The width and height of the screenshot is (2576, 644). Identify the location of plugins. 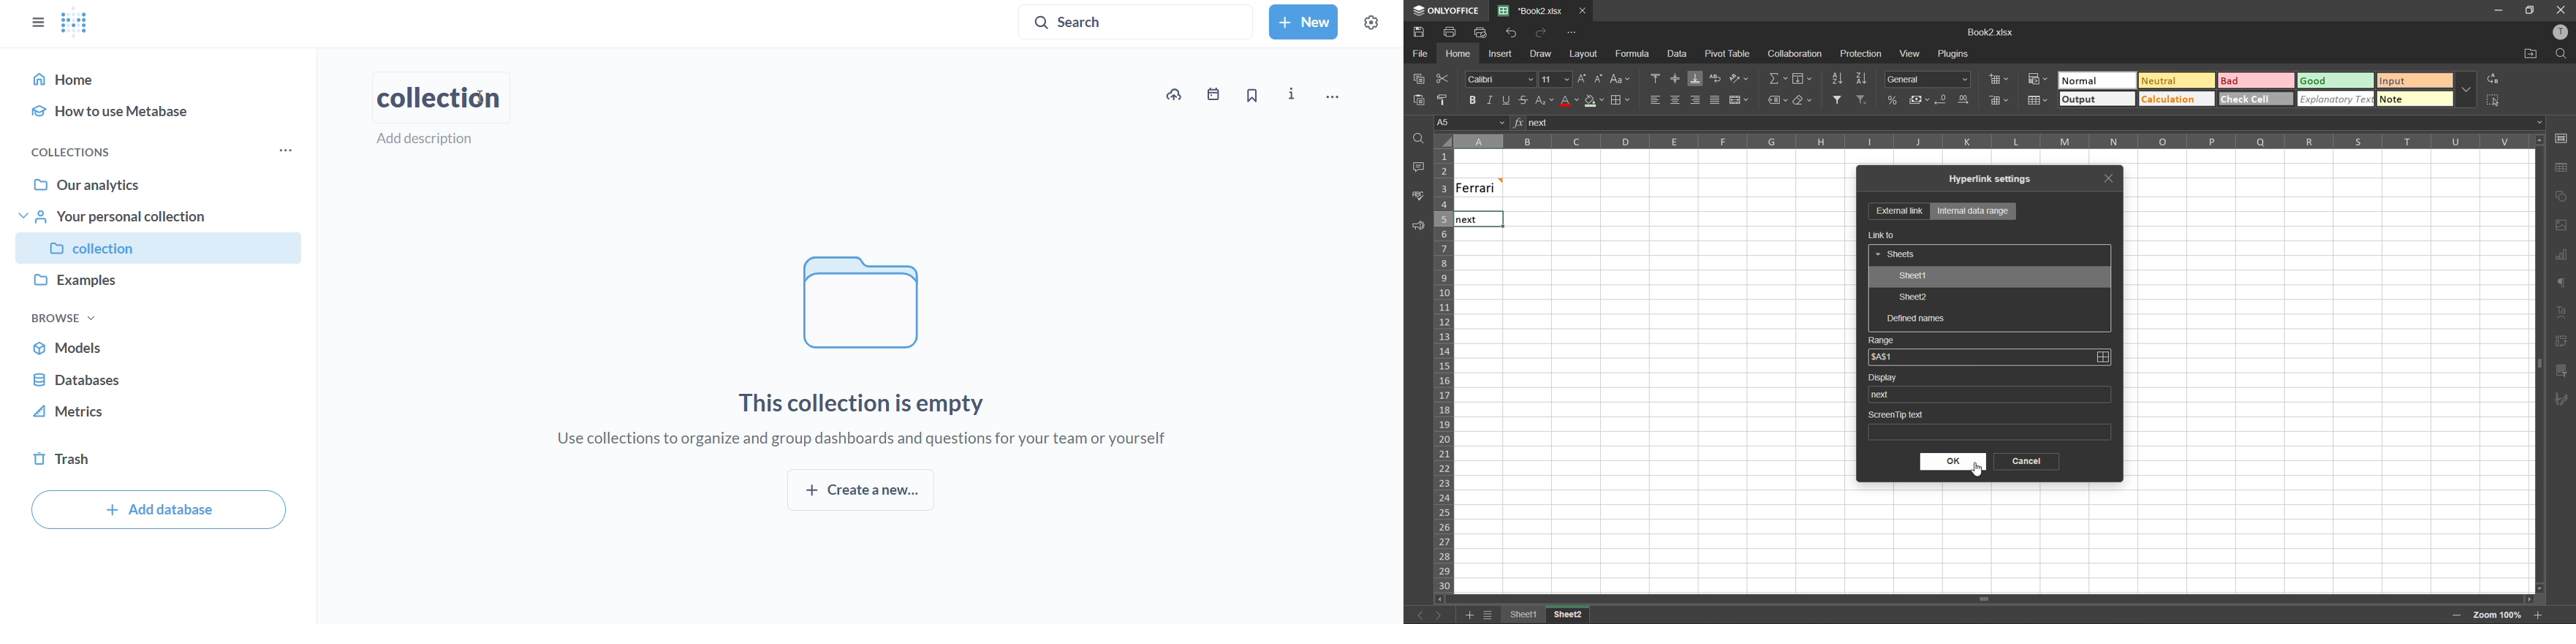
(1954, 56).